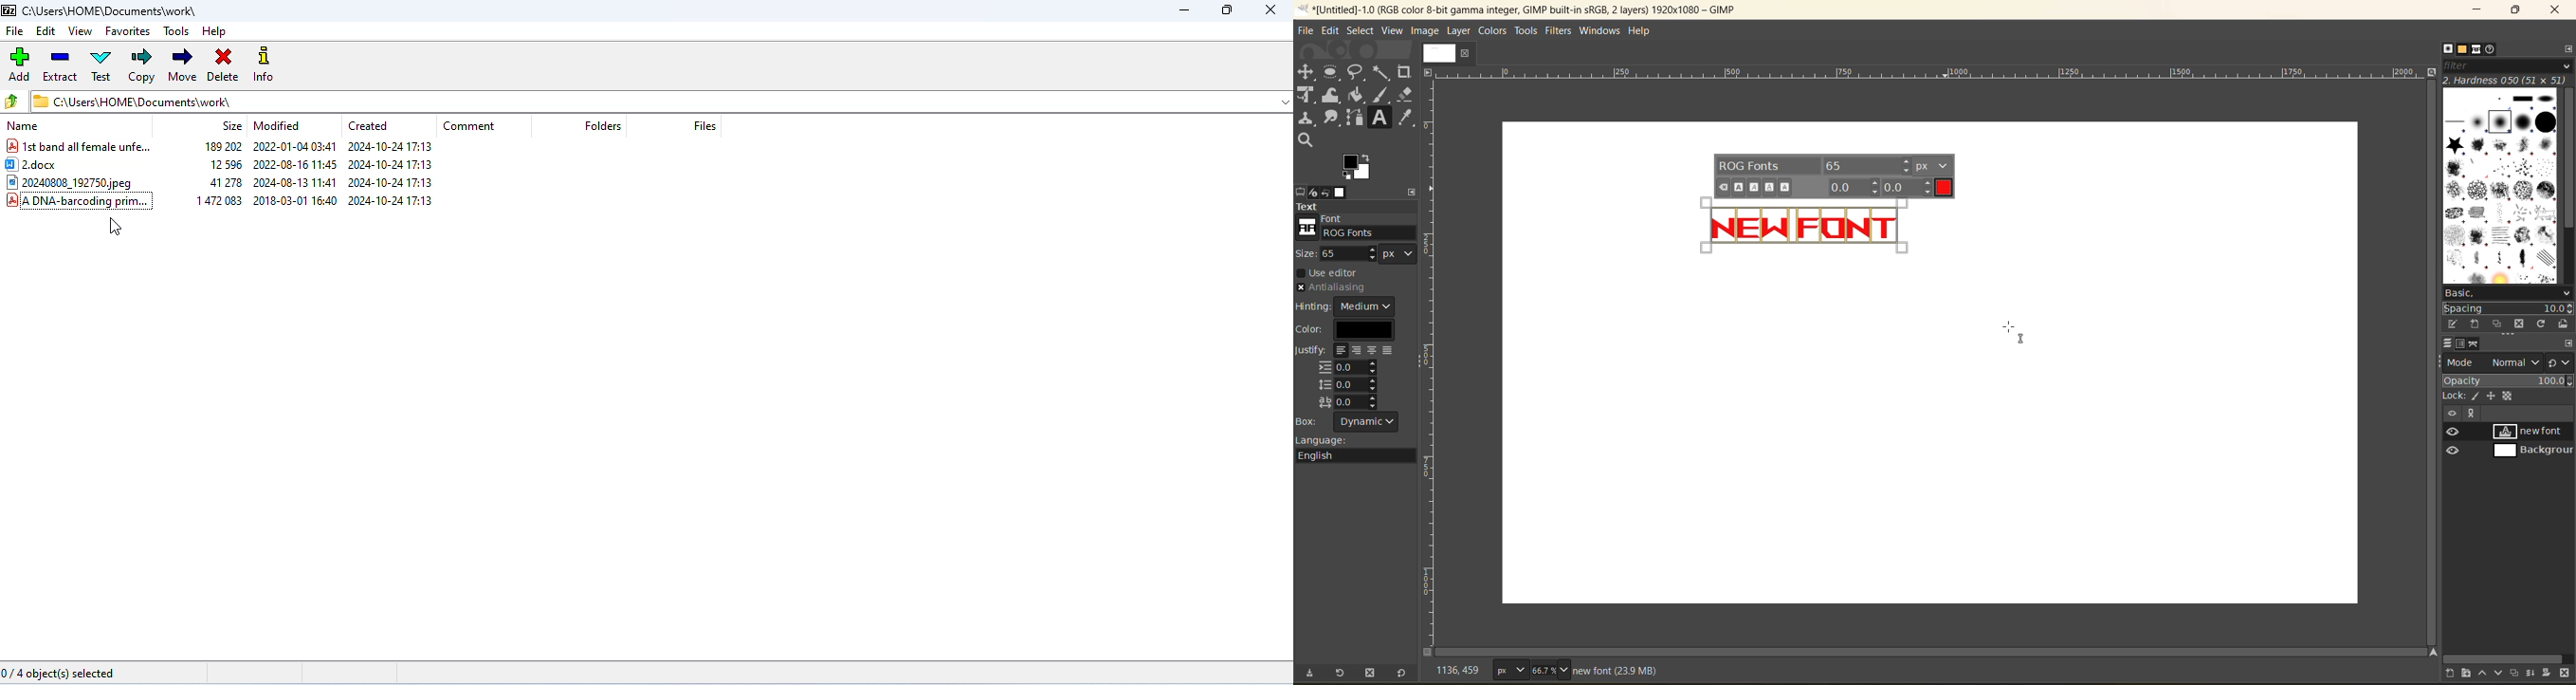 This screenshot has width=2576, height=700. Describe the element at coordinates (1308, 28) in the screenshot. I see `file` at that location.